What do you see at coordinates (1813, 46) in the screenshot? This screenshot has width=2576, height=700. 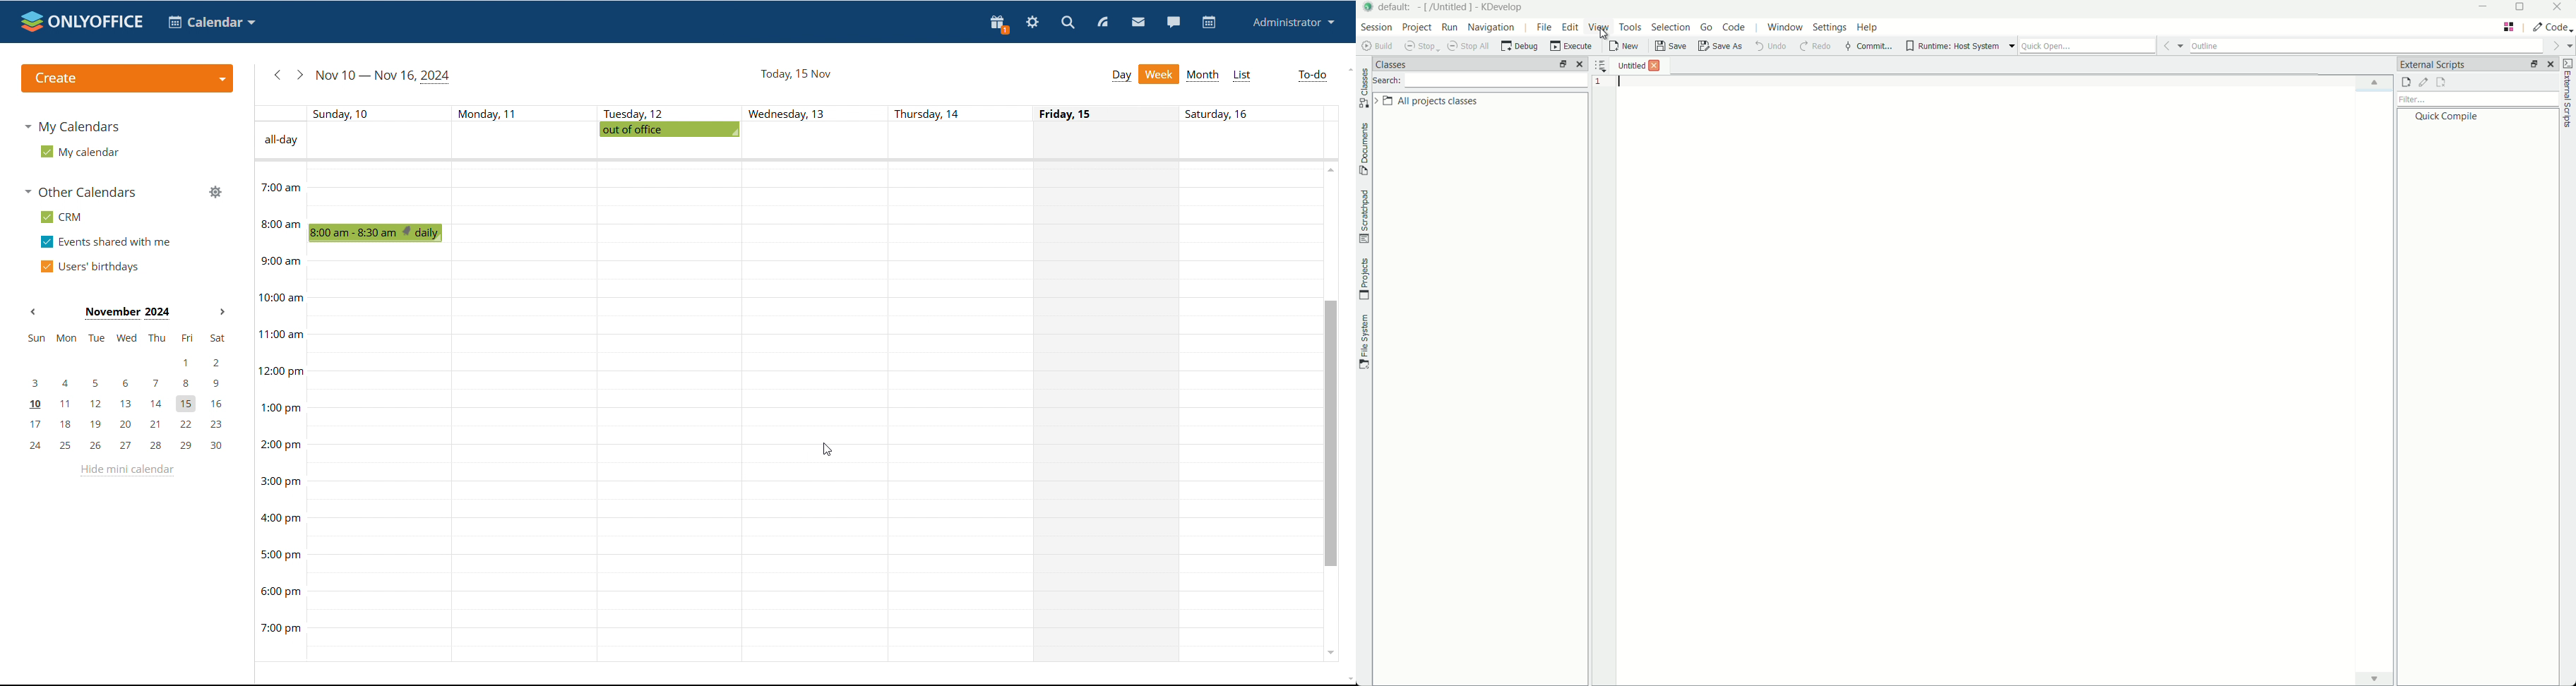 I see `redo` at bounding box center [1813, 46].